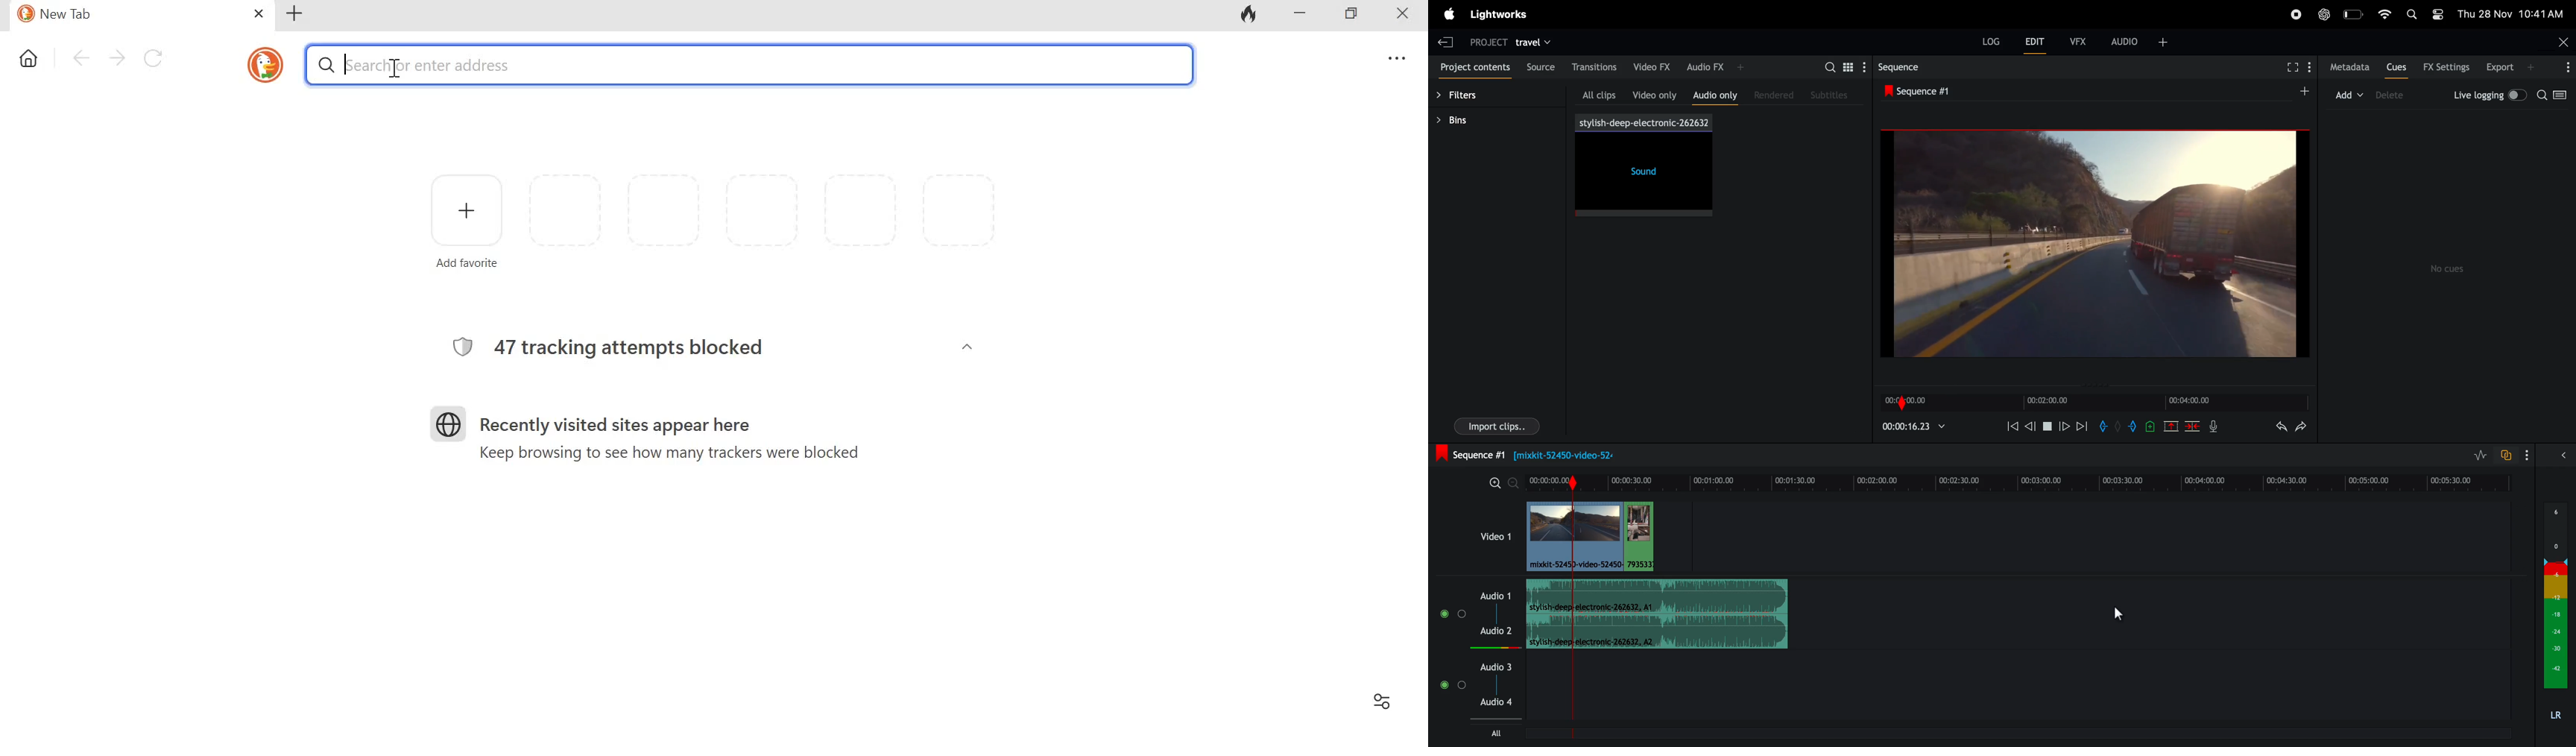 The height and width of the screenshot is (756, 2576). What do you see at coordinates (1843, 67) in the screenshot?
I see `search for assets  bin` at bounding box center [1843, 67].